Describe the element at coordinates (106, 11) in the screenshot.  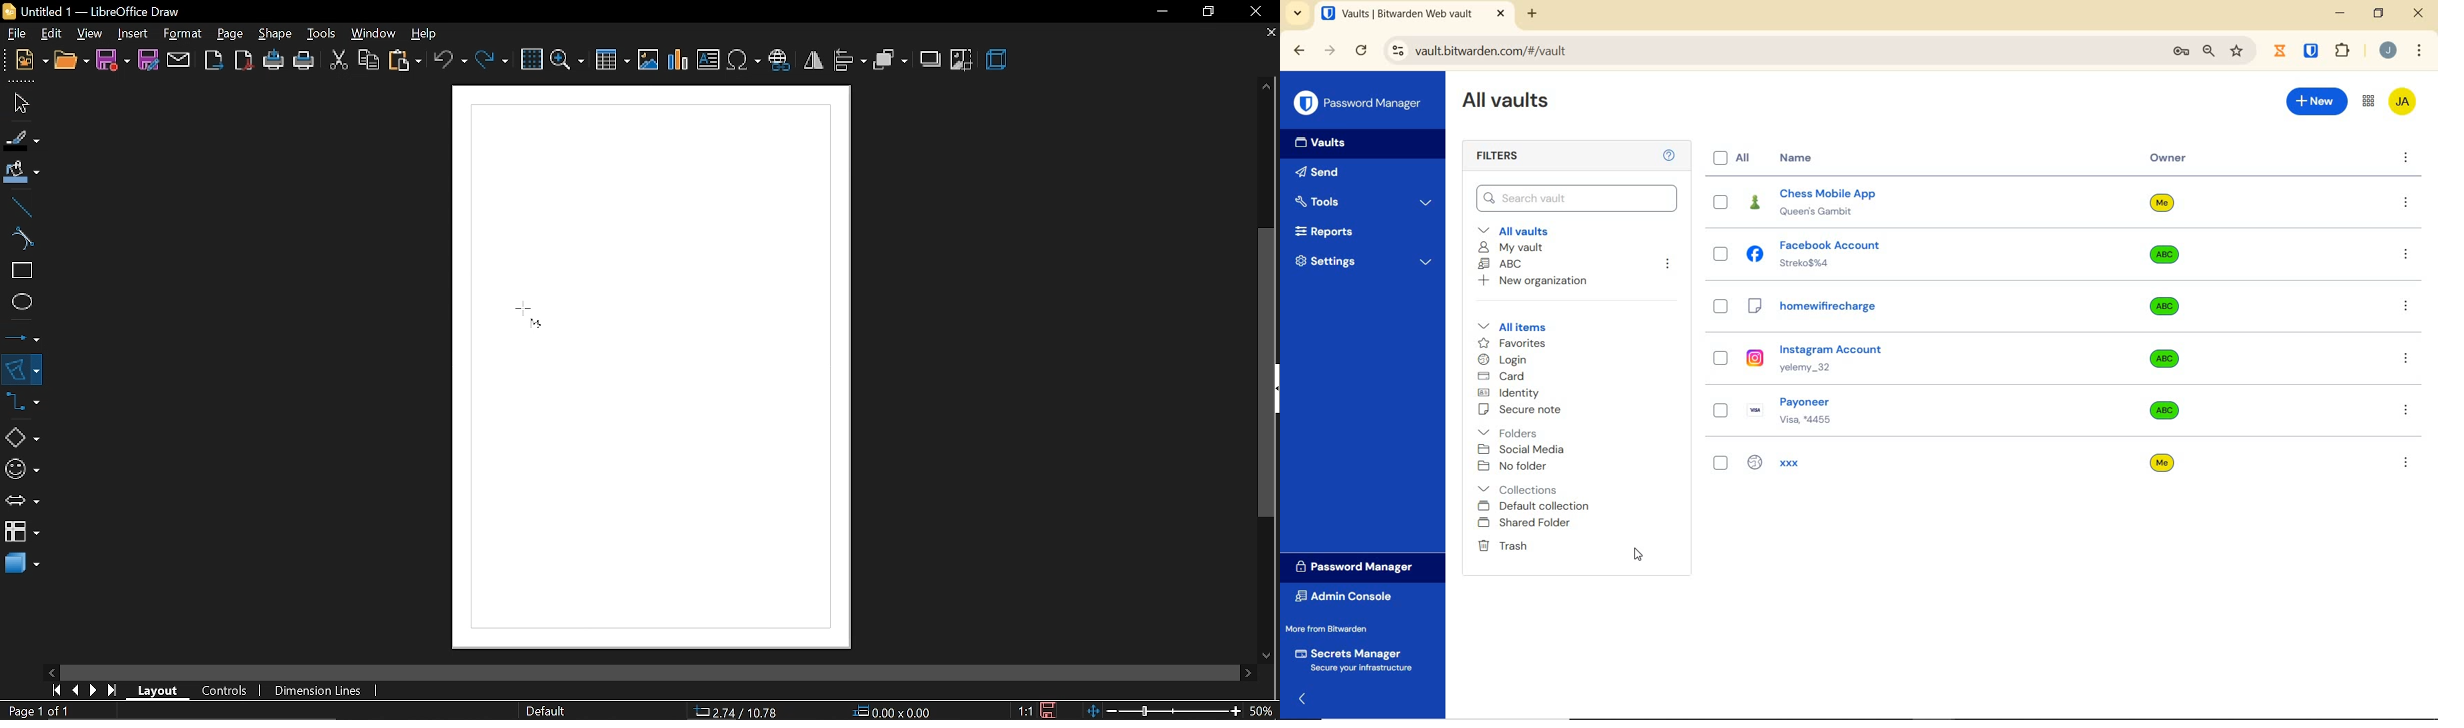
I see `Untitled 1- Libreoffice Draw` at that location.